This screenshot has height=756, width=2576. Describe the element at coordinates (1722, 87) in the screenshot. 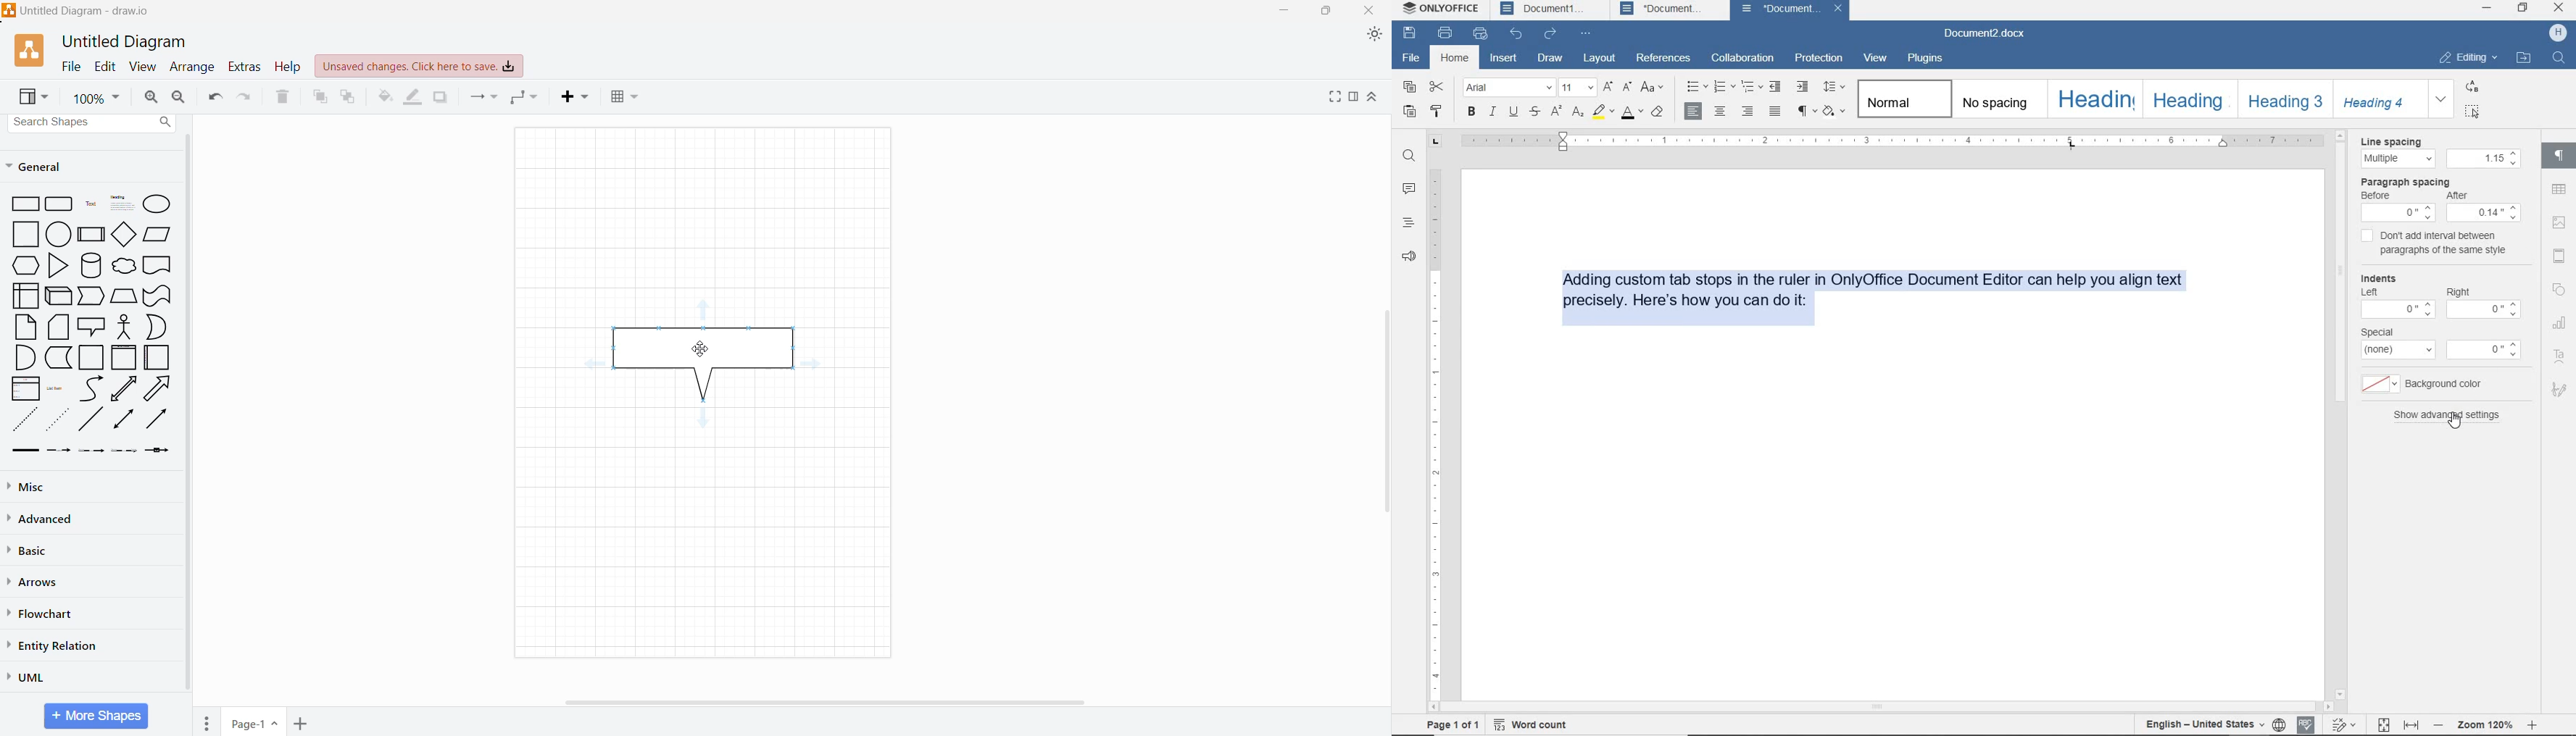

I see `numbering` at that location.